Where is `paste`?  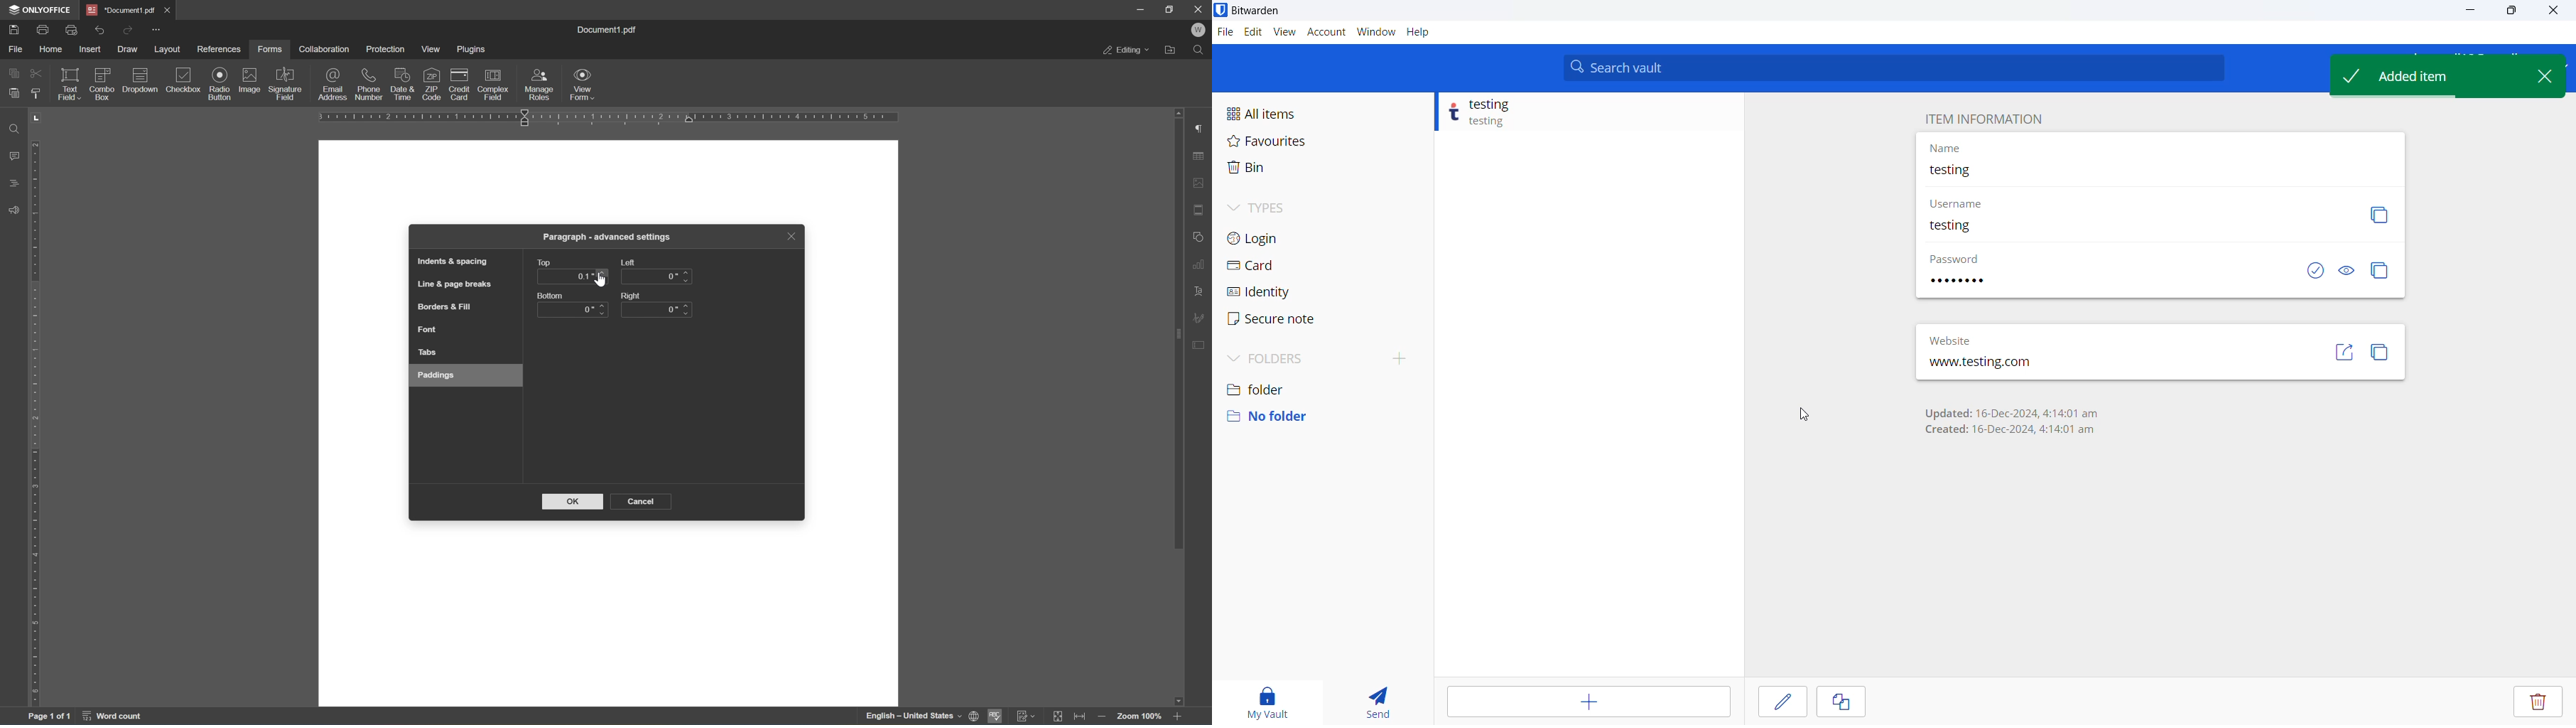
paste is located at coordinates (14, 93).